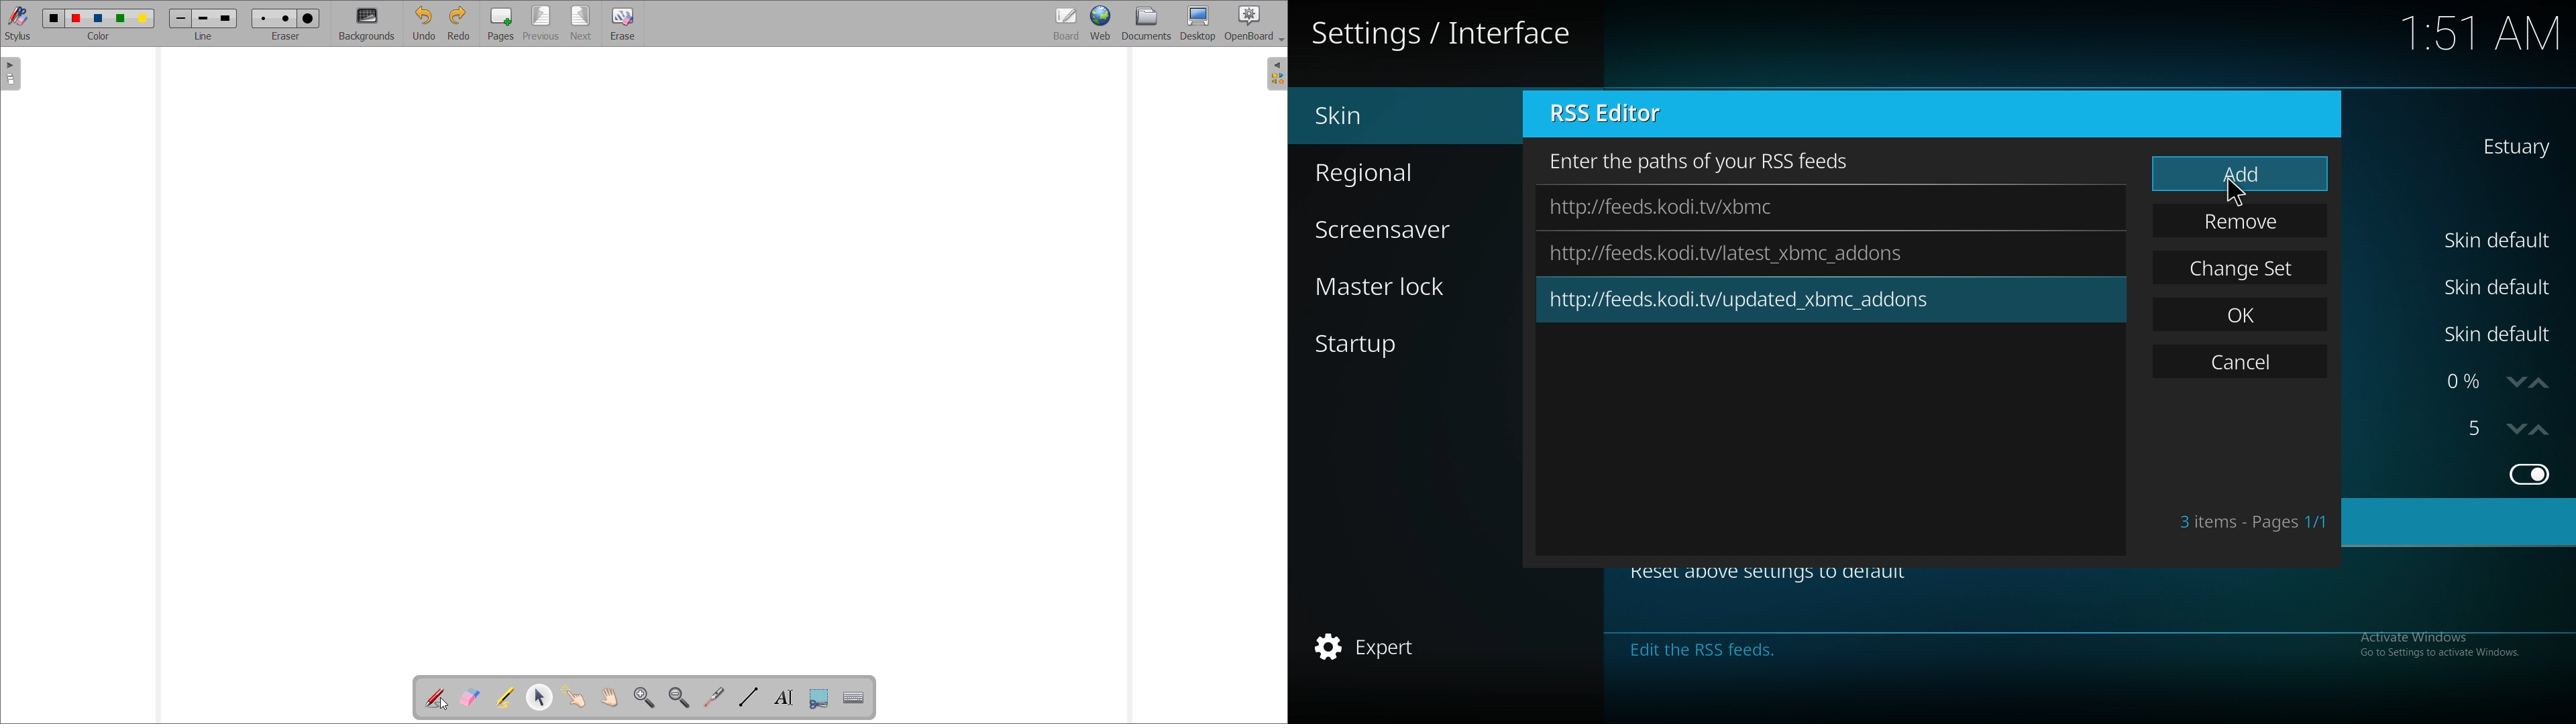 This screenshot has width=2576, height=728. What do you see at coordinates (2236, 198) in the screenshot?
I see `Cursor` at bounding box center [2236, 198].